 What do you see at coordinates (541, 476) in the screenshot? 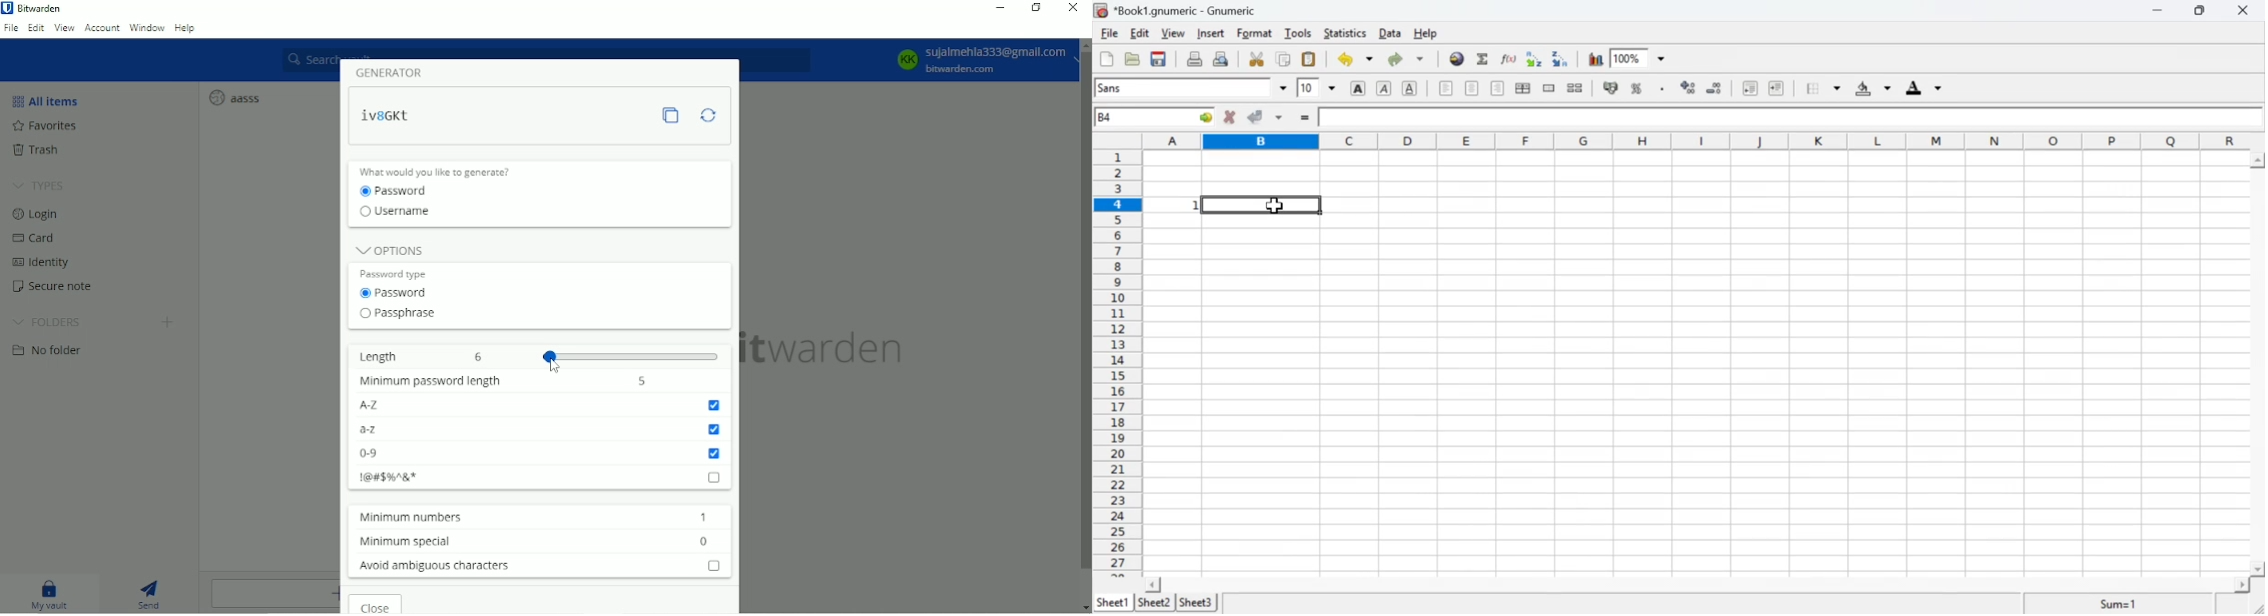
I see `Special characters` at bounding box center [541, 476].